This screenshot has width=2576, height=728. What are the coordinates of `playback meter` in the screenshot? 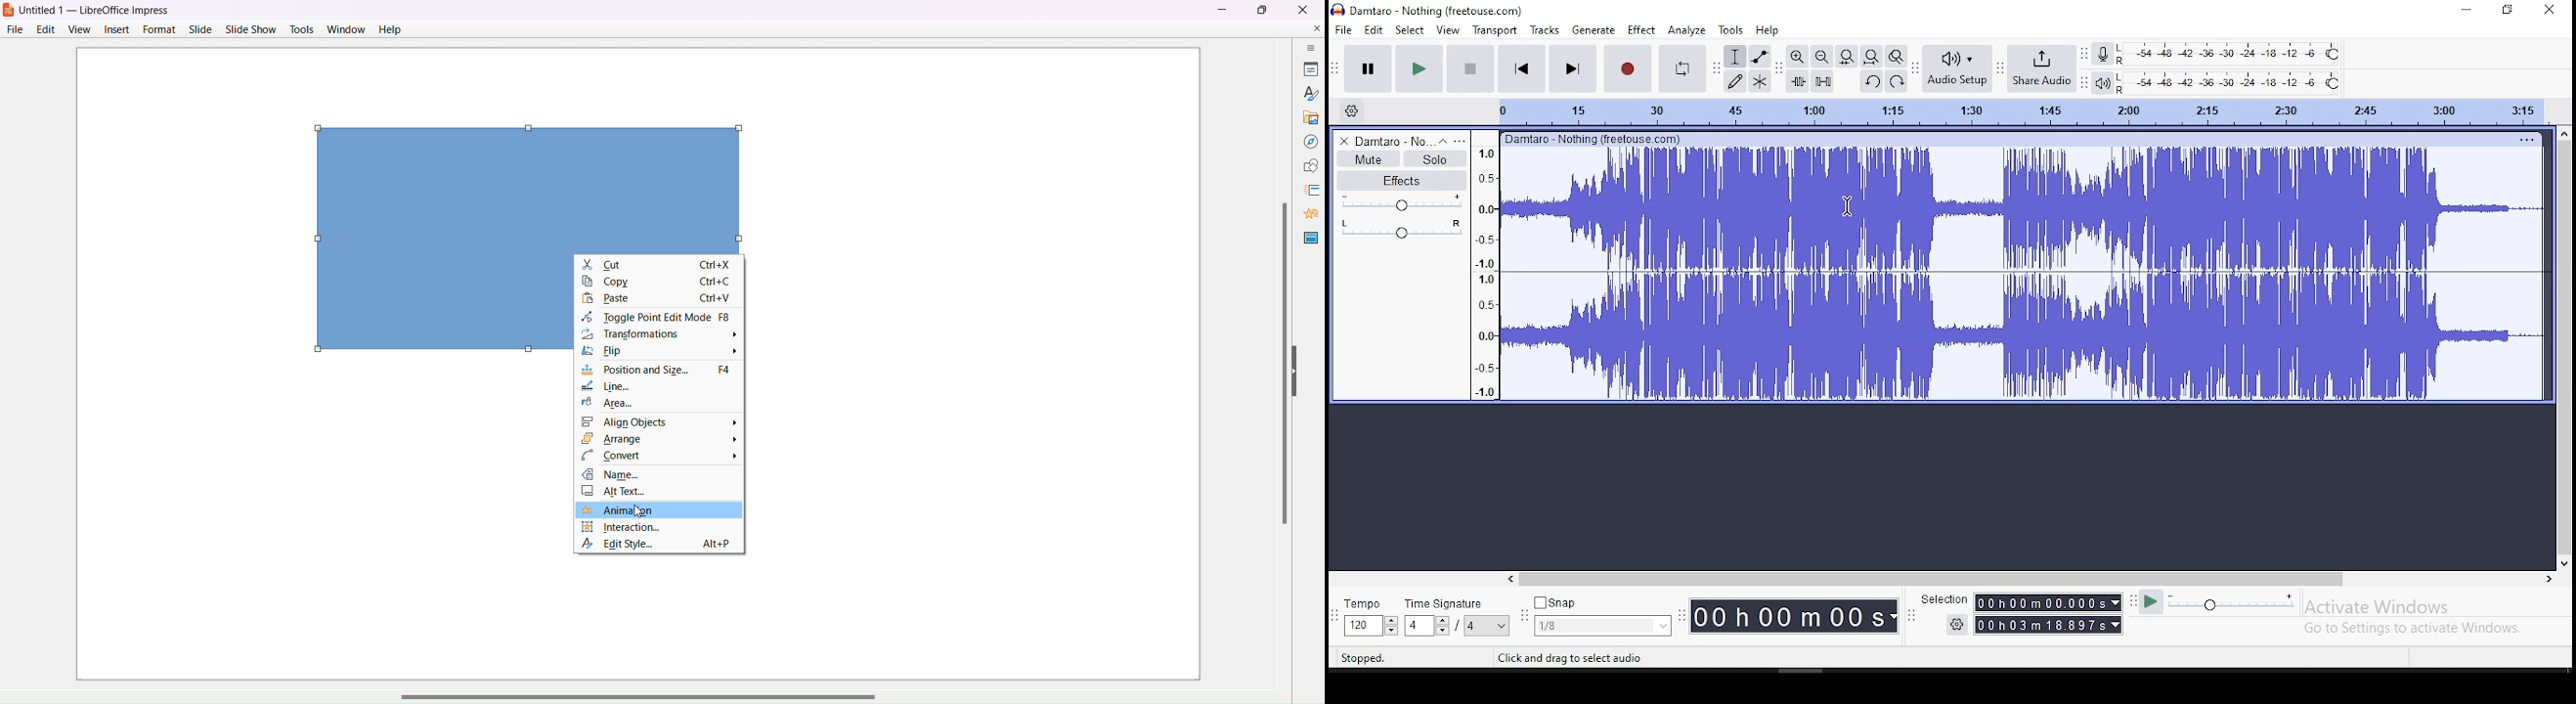 It's located at (2101, 83).